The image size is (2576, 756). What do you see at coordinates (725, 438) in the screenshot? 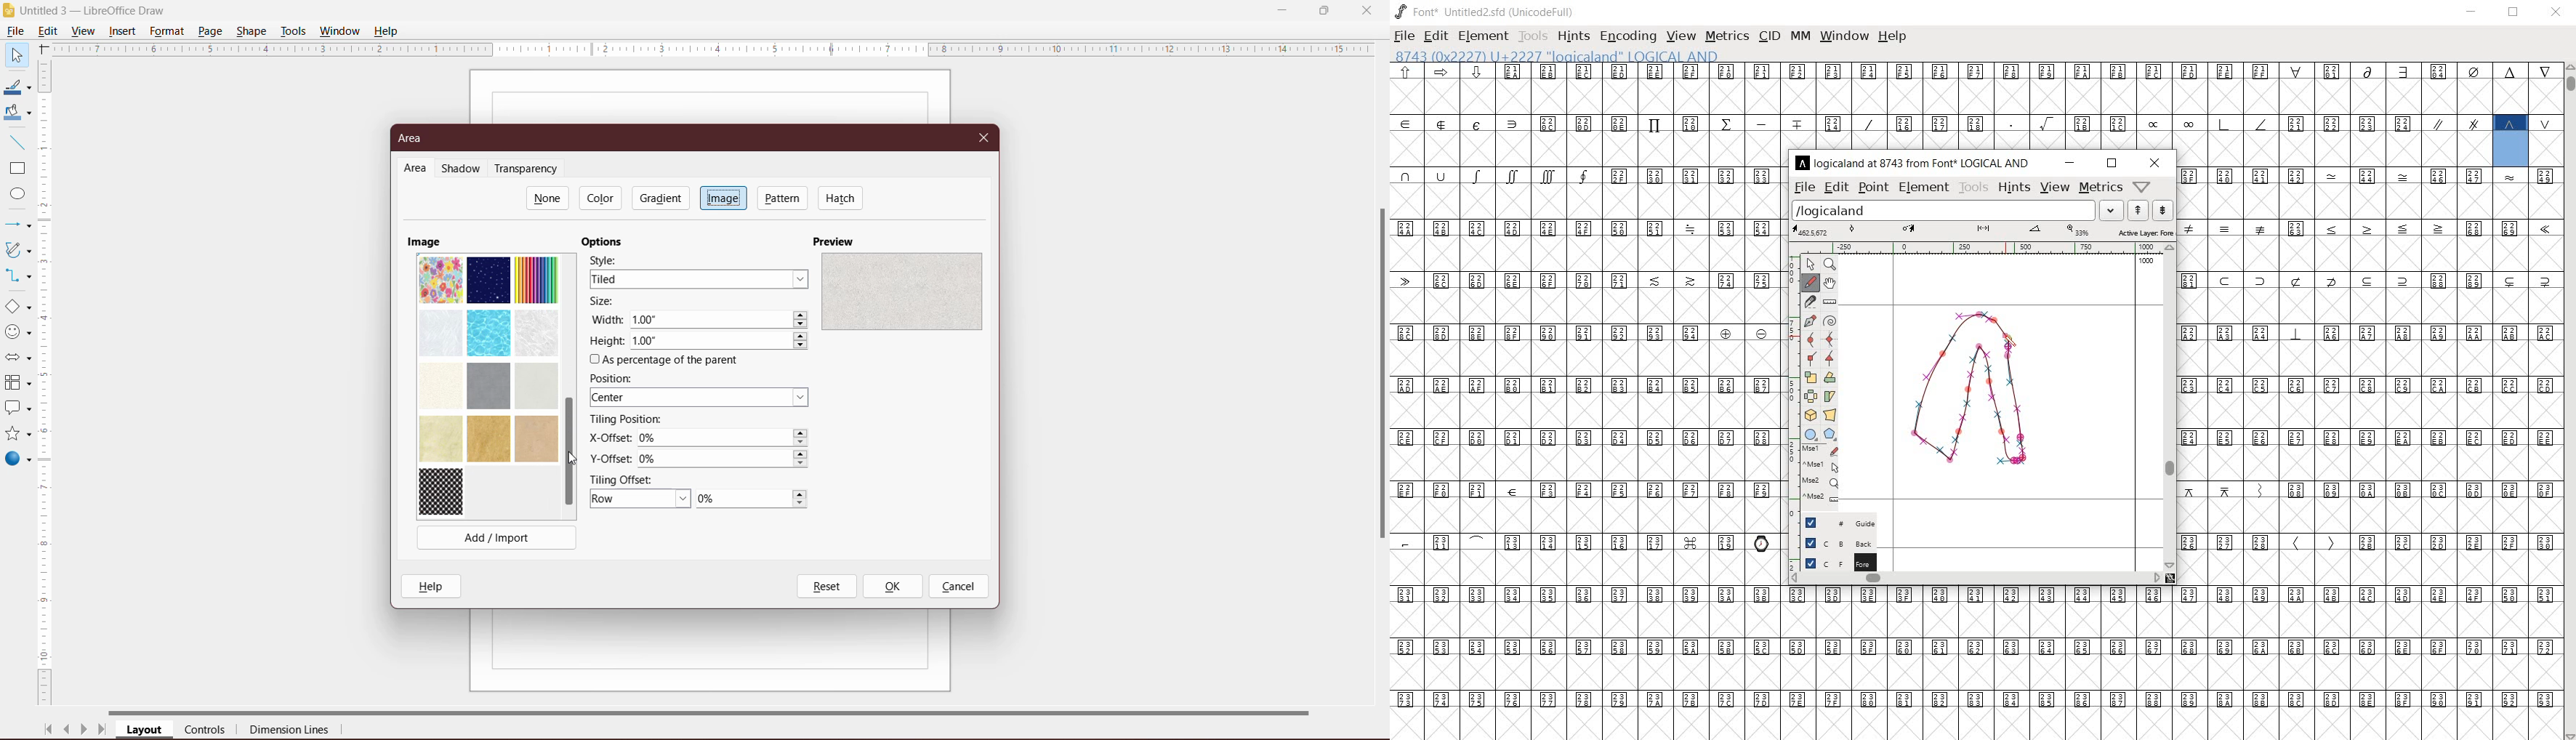
I see `Set  the X-Offset` at bounding box center [725, 438].